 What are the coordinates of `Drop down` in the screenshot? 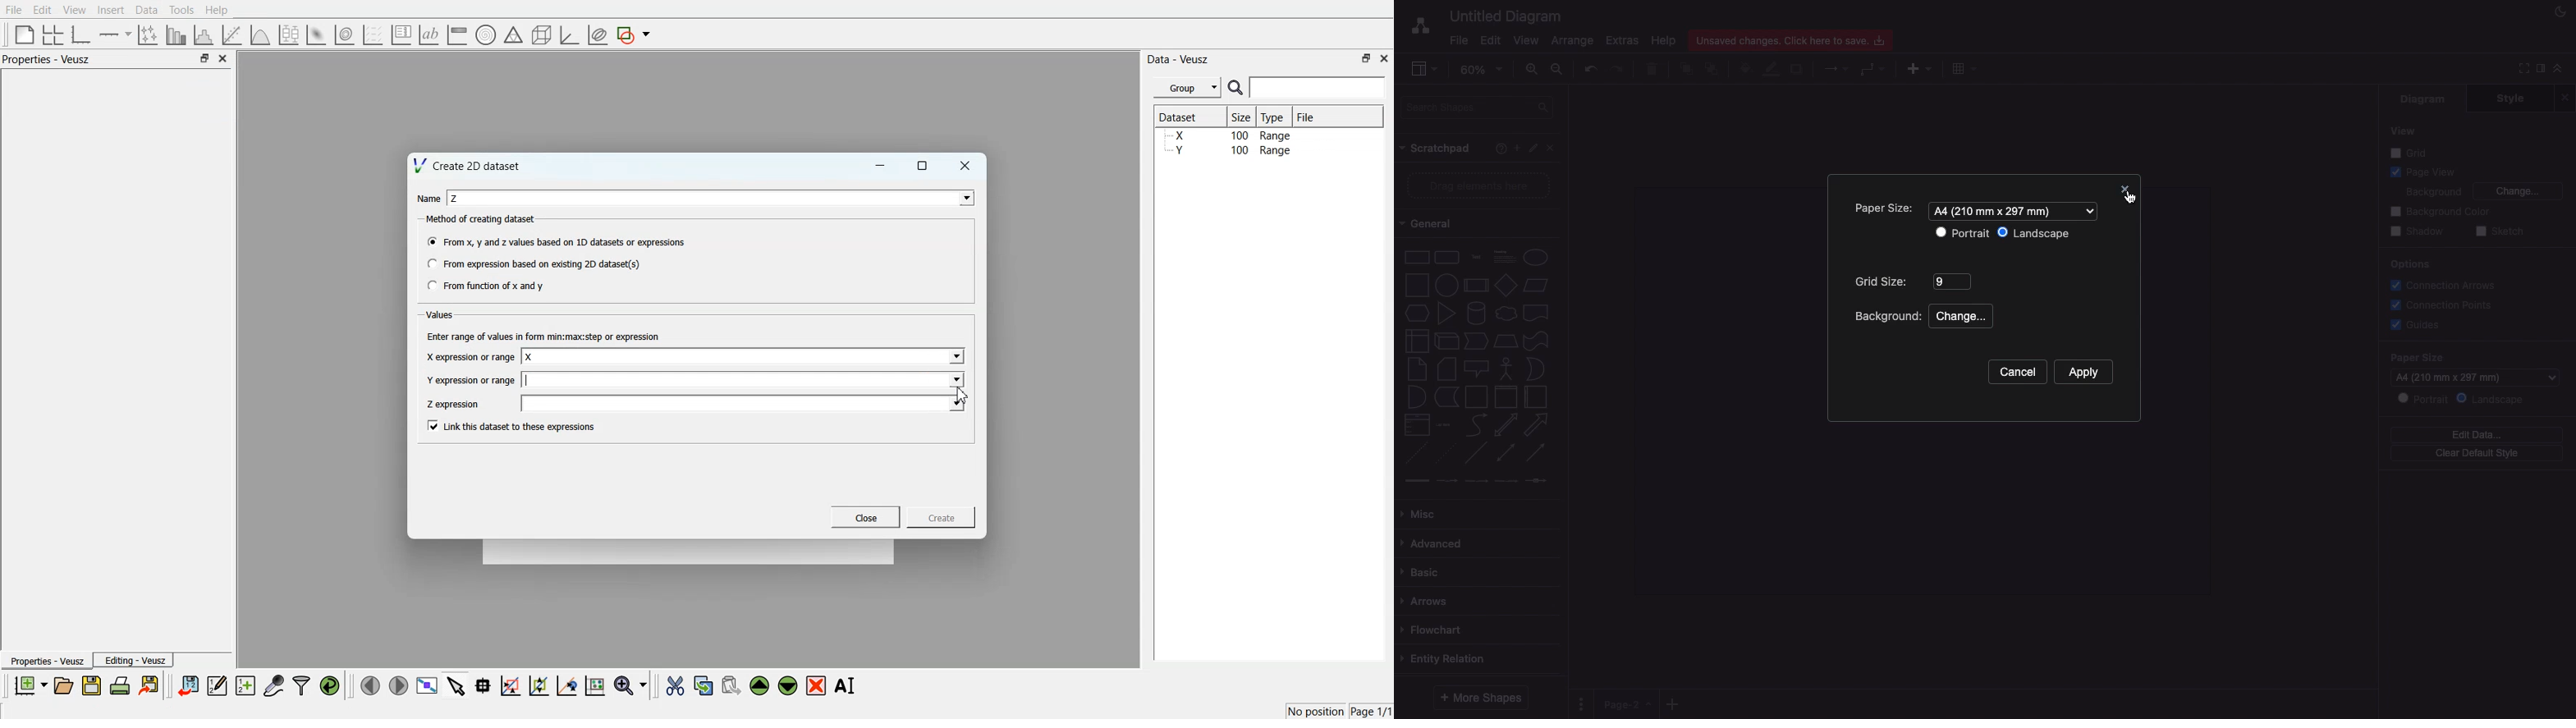 It's located at (964, 198).